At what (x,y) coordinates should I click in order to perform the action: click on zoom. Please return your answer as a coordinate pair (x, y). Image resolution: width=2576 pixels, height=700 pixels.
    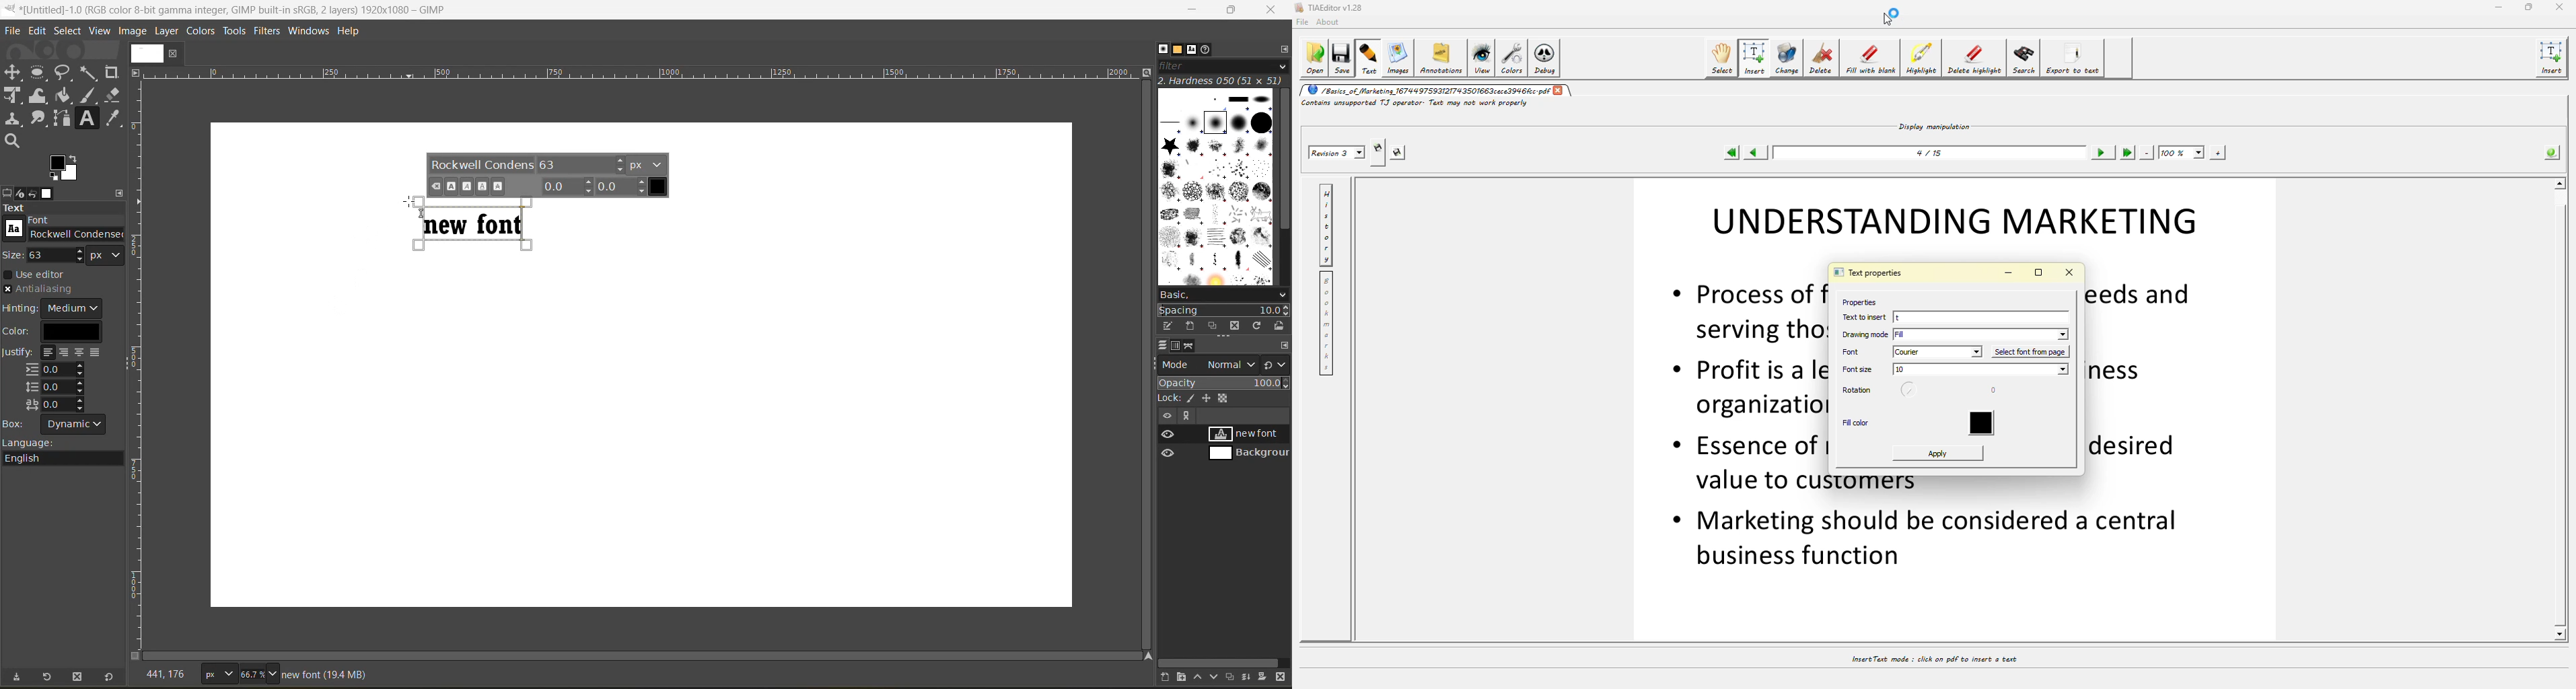
    Looking at the image, I should click on (281, 672).